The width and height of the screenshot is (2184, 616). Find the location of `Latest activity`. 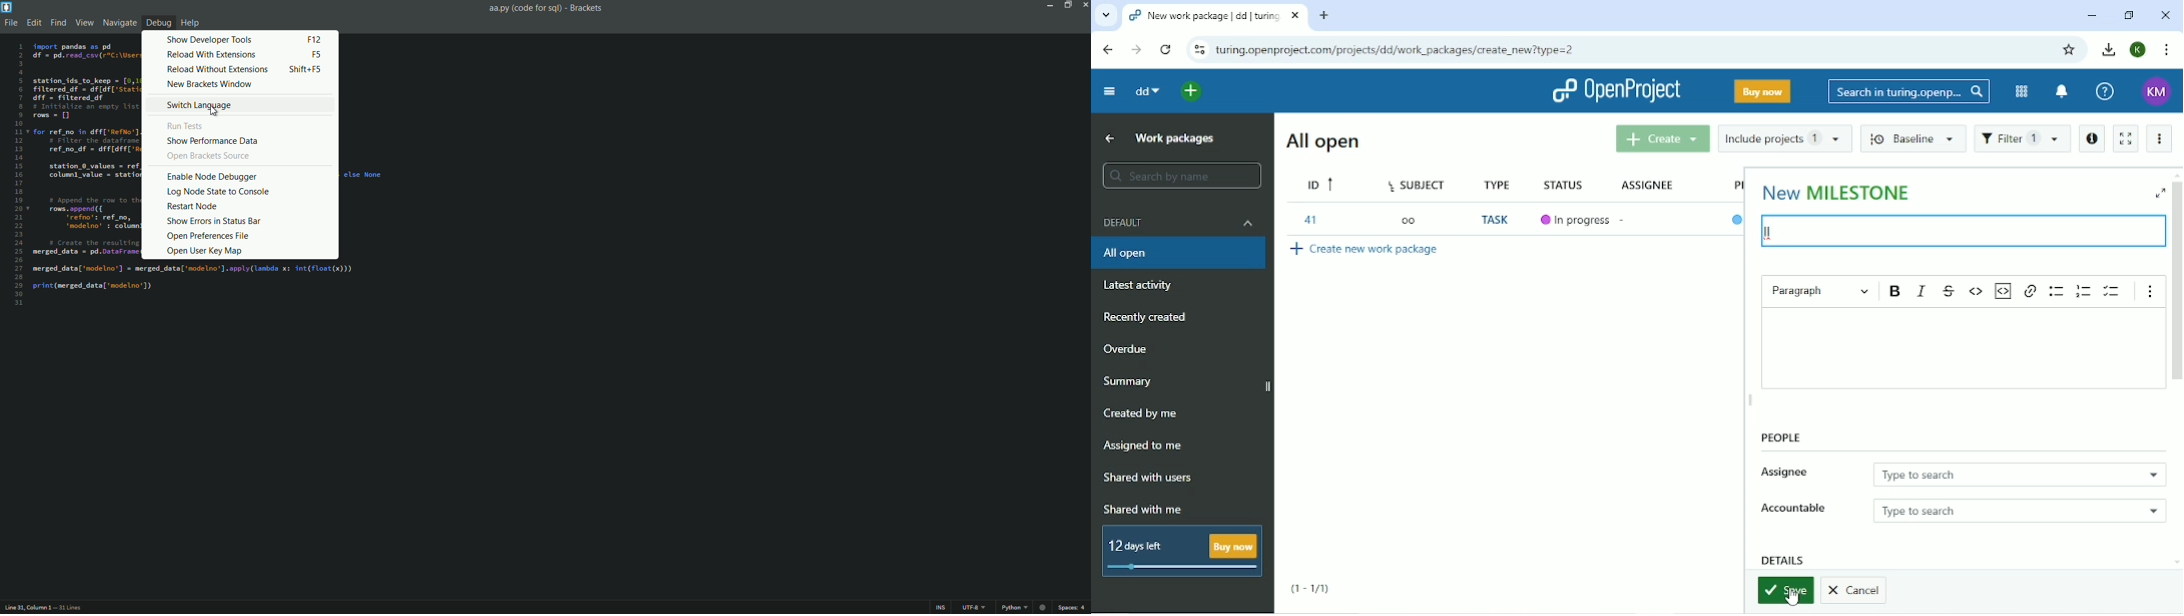

Latest activity is located at coordinates (1145, 288).